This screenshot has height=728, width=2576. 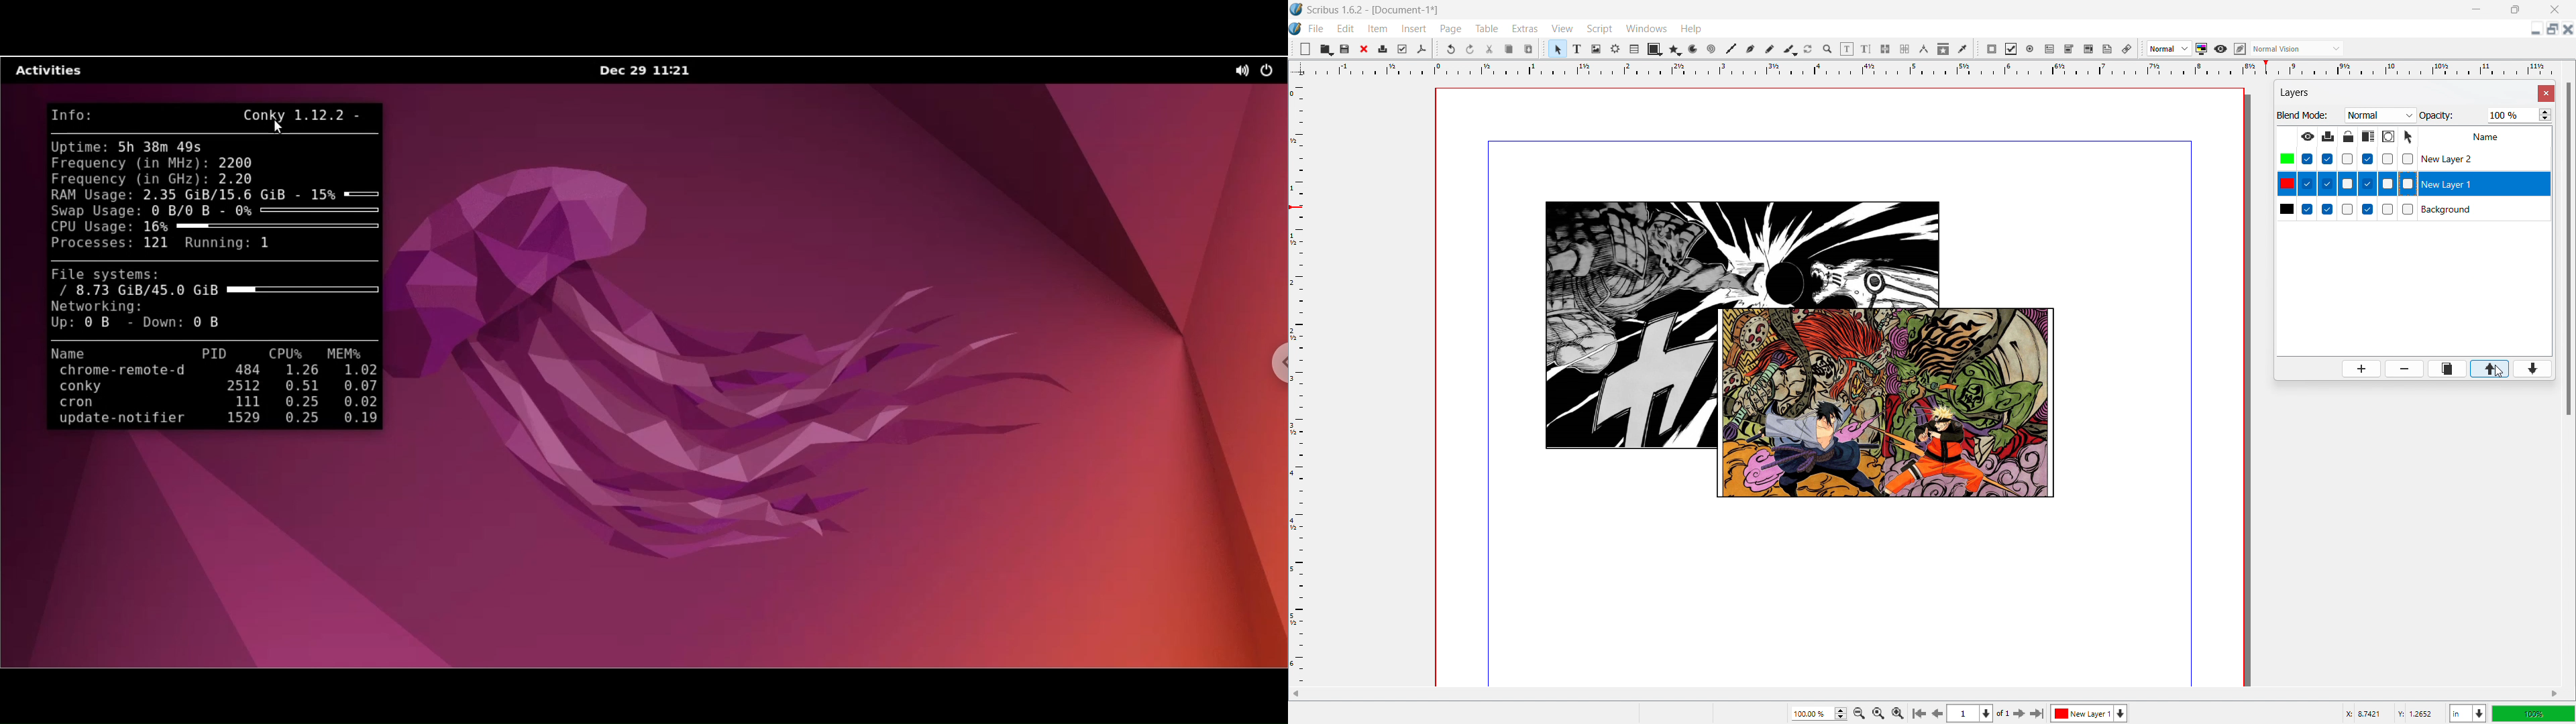 I want to click on zoom in or out, so click(x=1828, y=49).